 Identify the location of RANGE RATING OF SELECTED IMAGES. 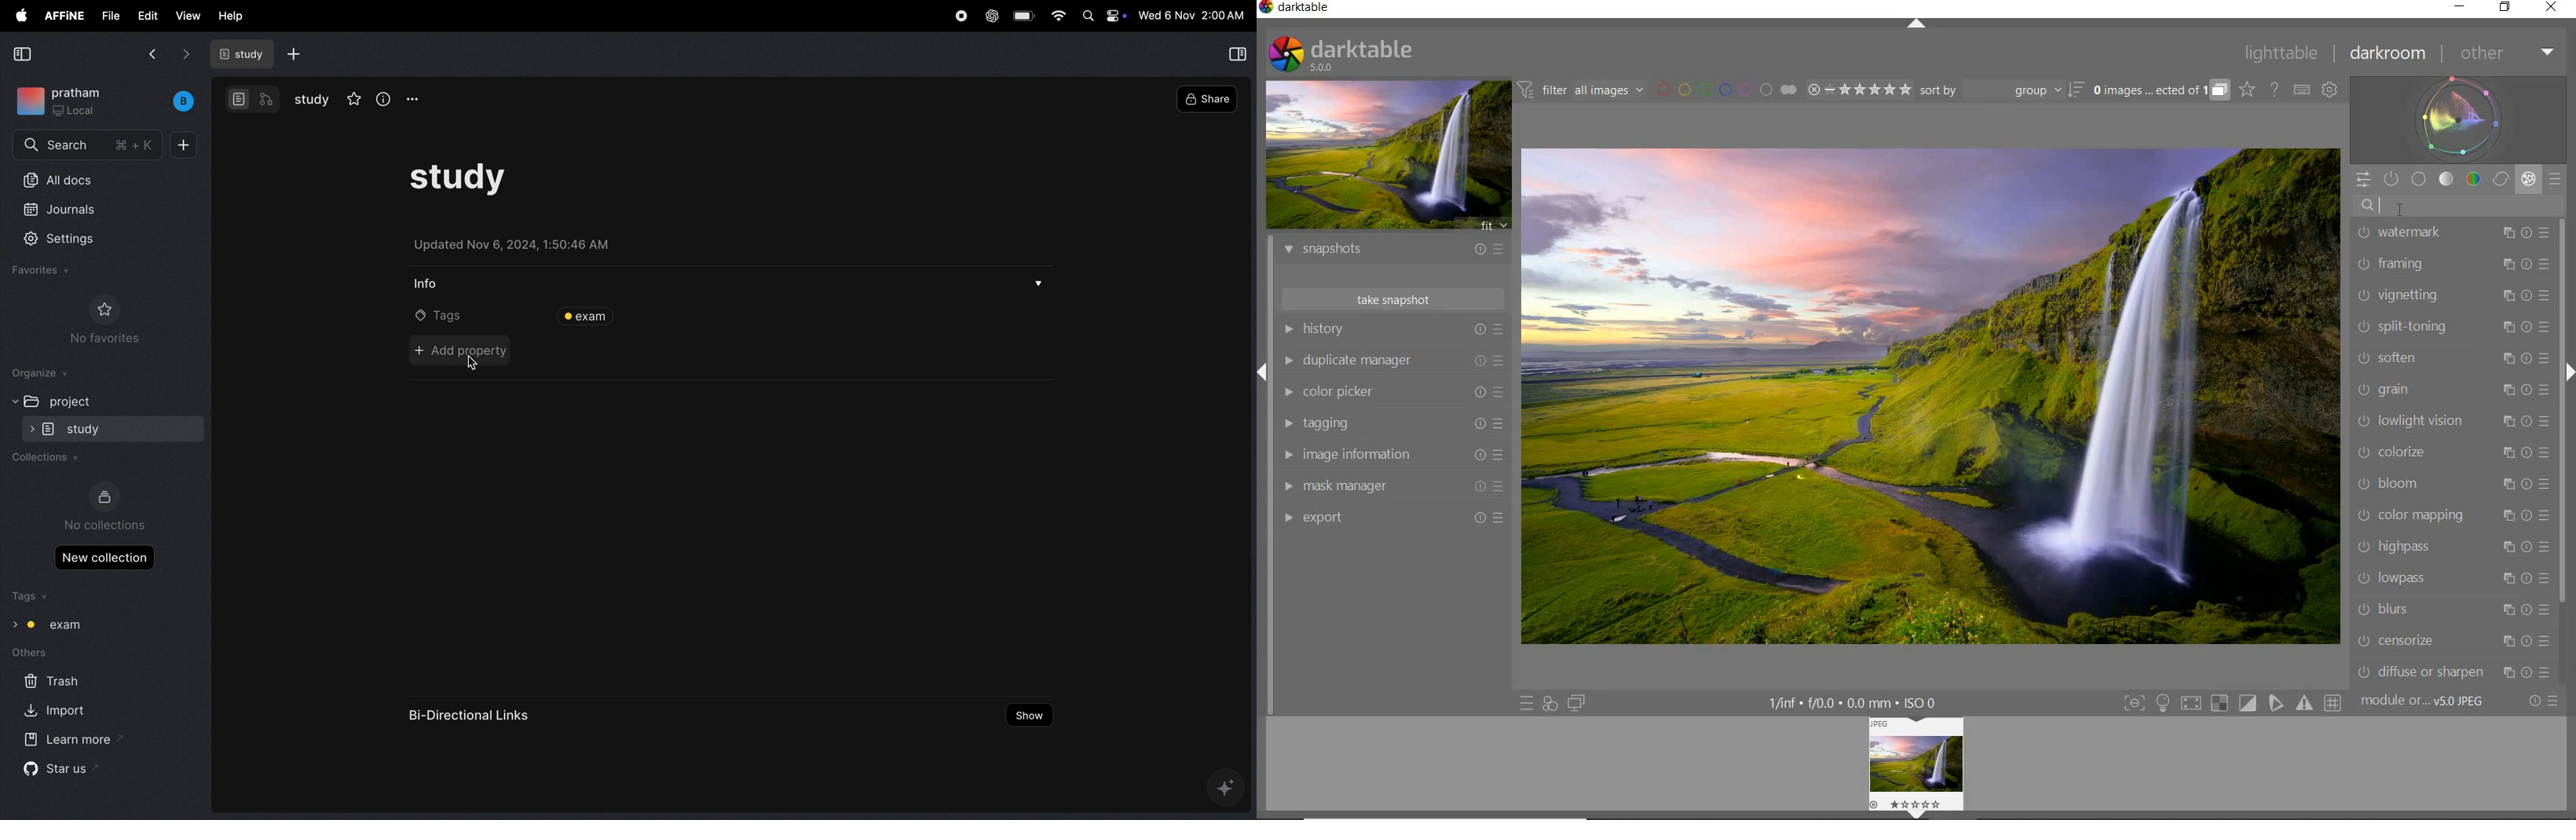
(1859, 89).